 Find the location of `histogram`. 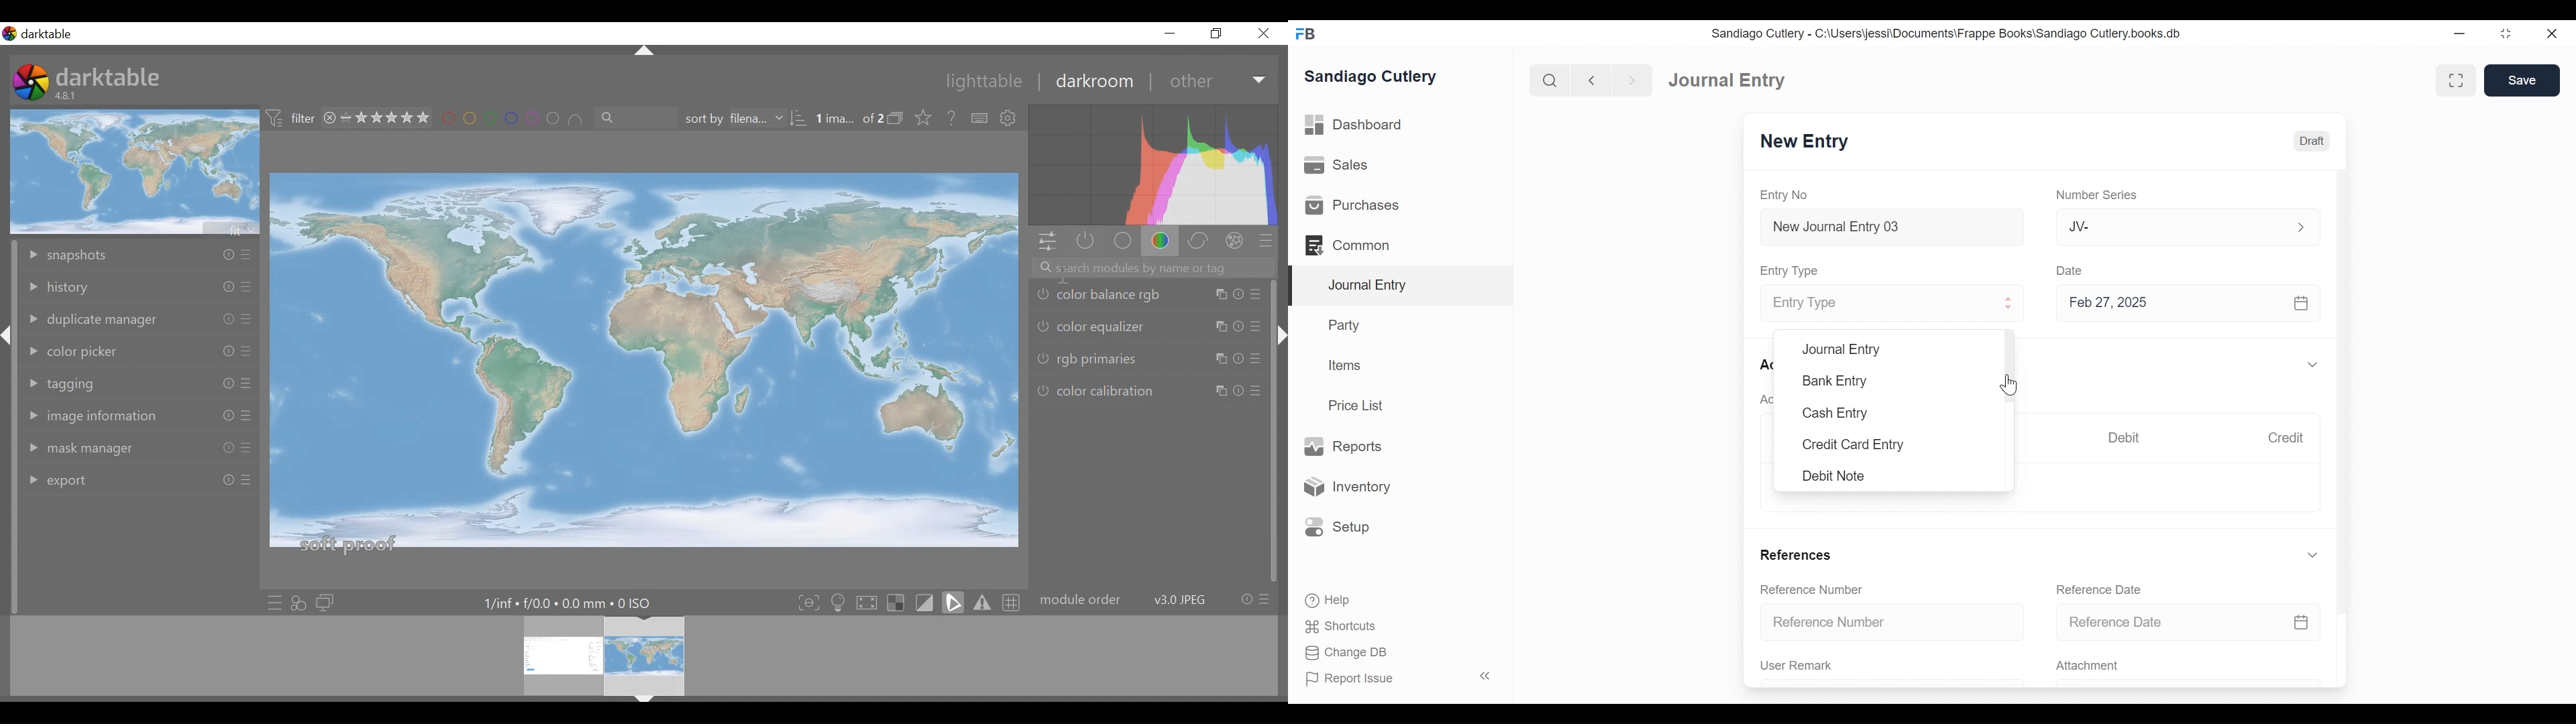

histogram is located at coordinates (1153, 167).